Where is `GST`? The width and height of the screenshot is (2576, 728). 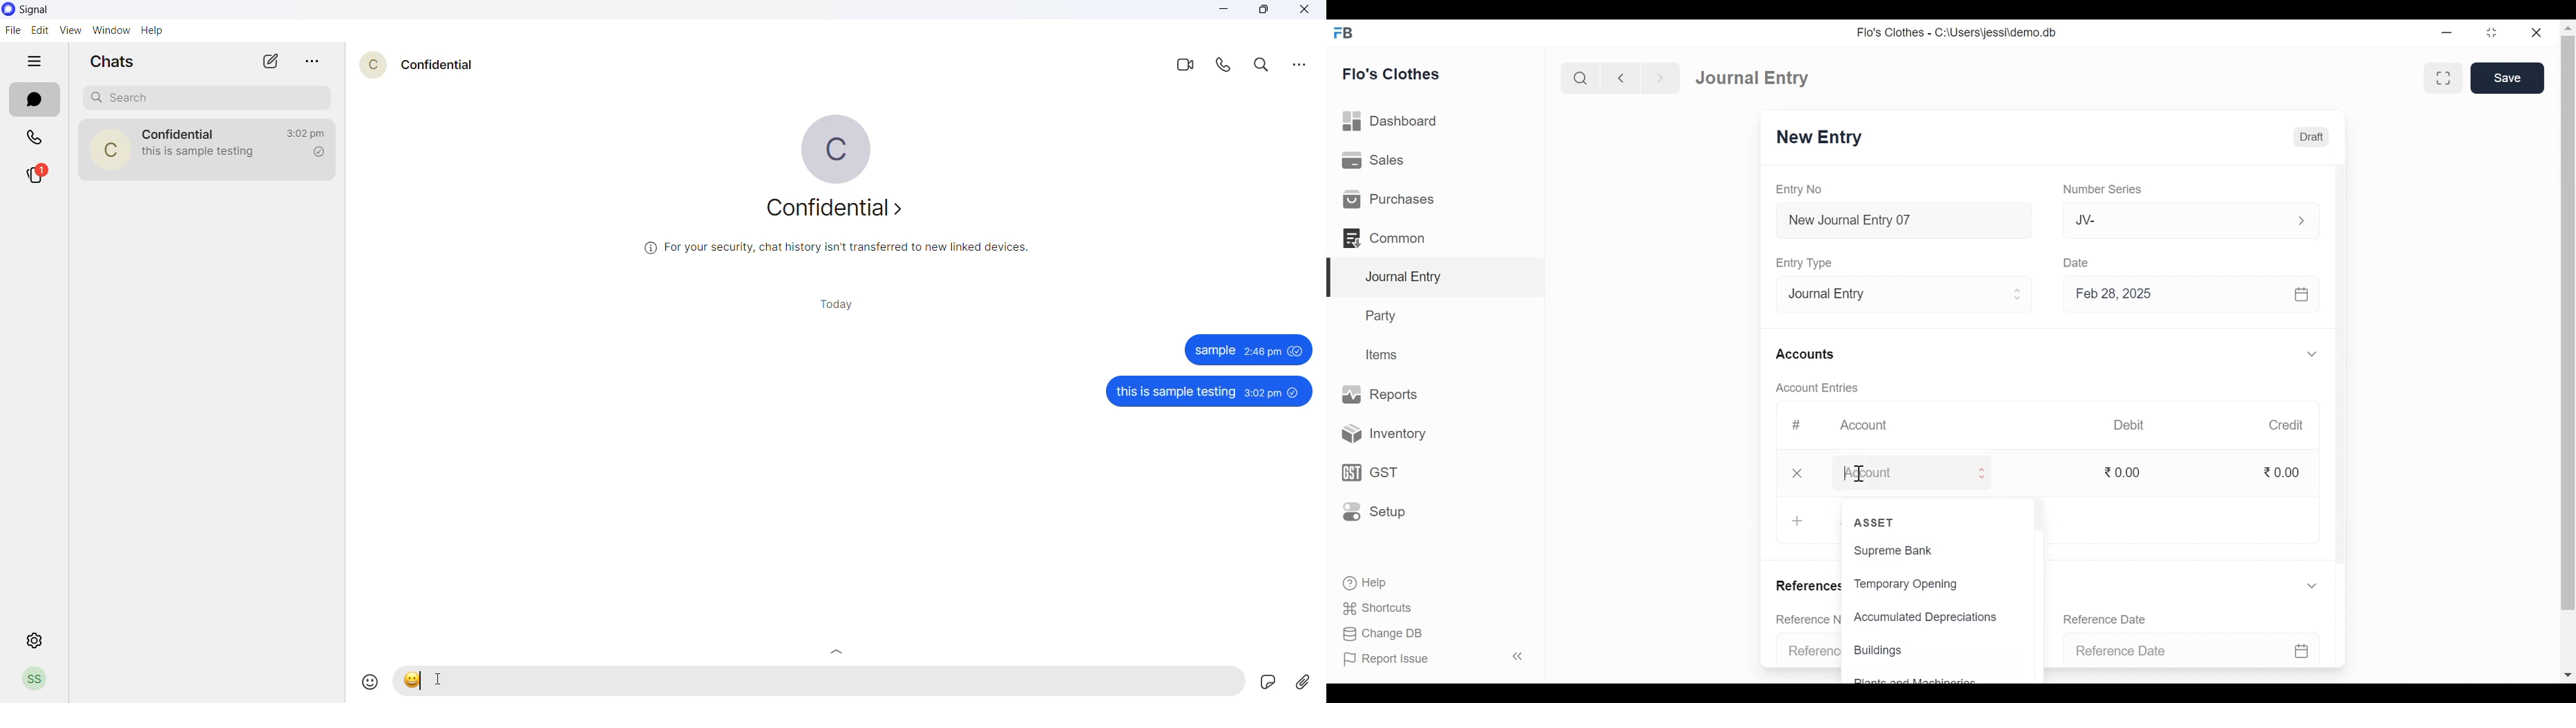
GST is located at coordinates (1368, 474).